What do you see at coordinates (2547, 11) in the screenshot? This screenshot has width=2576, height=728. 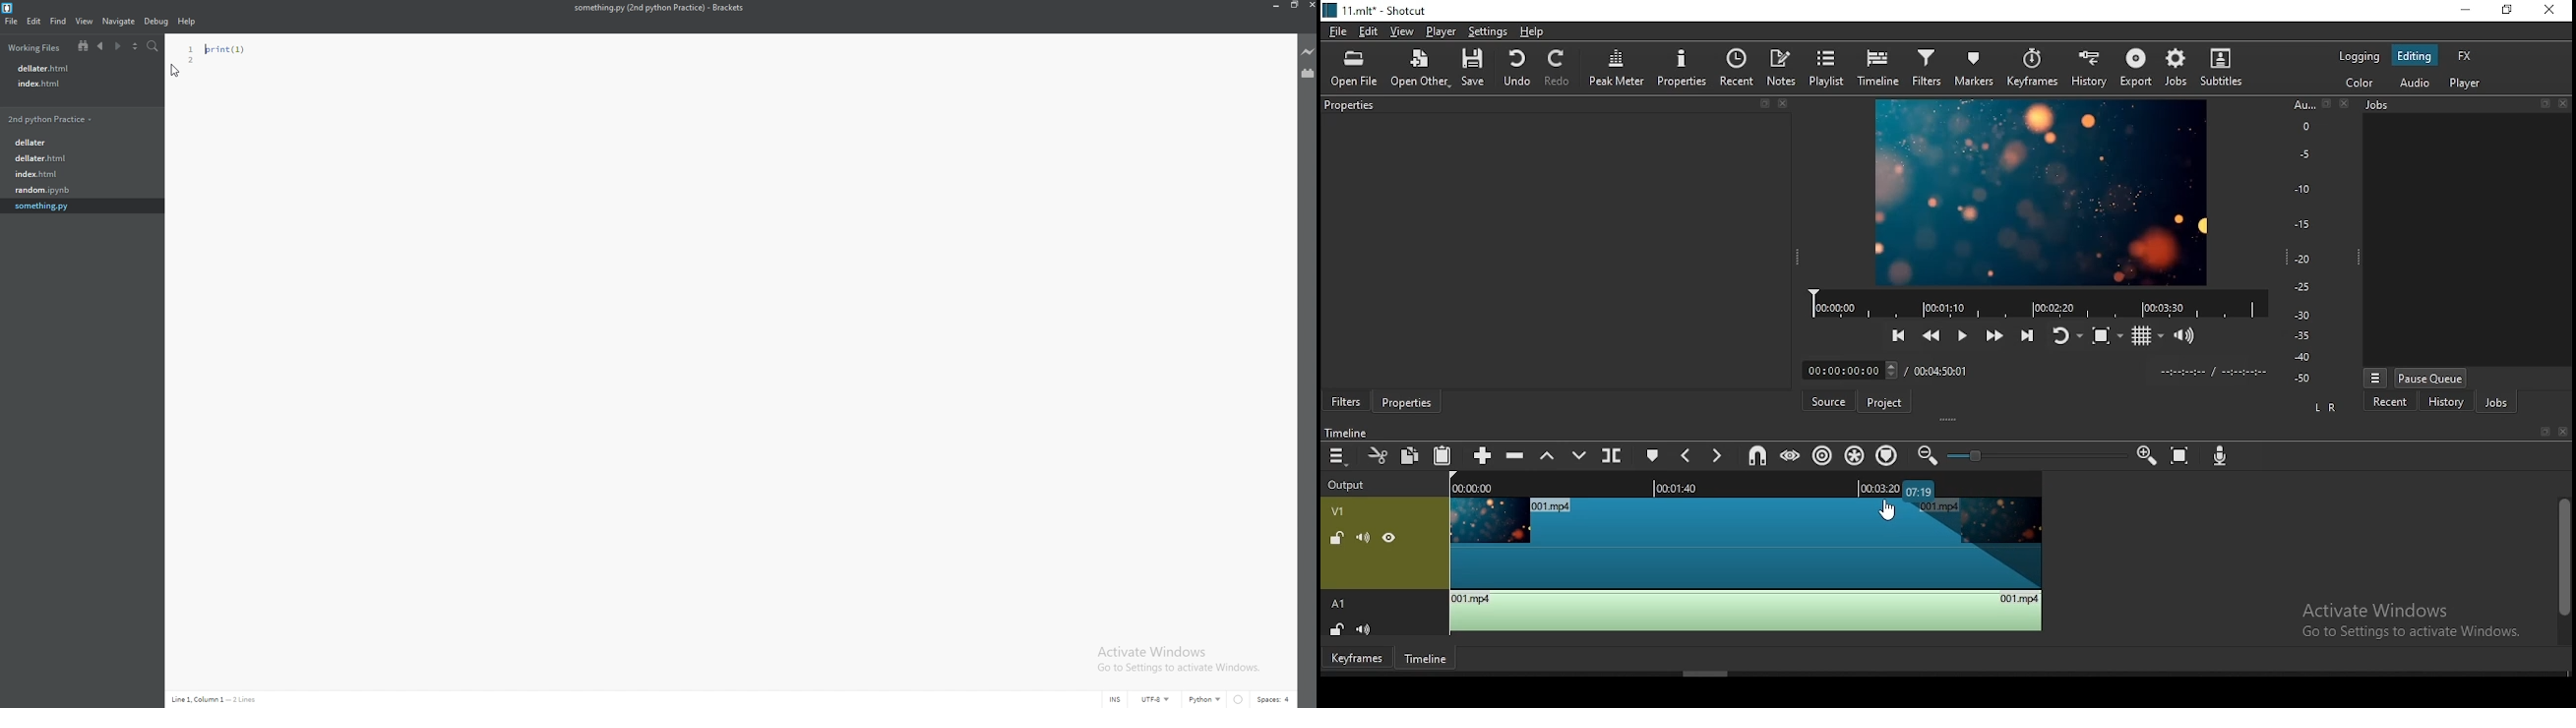 I see `close window` at bounding box center [2547, 11].